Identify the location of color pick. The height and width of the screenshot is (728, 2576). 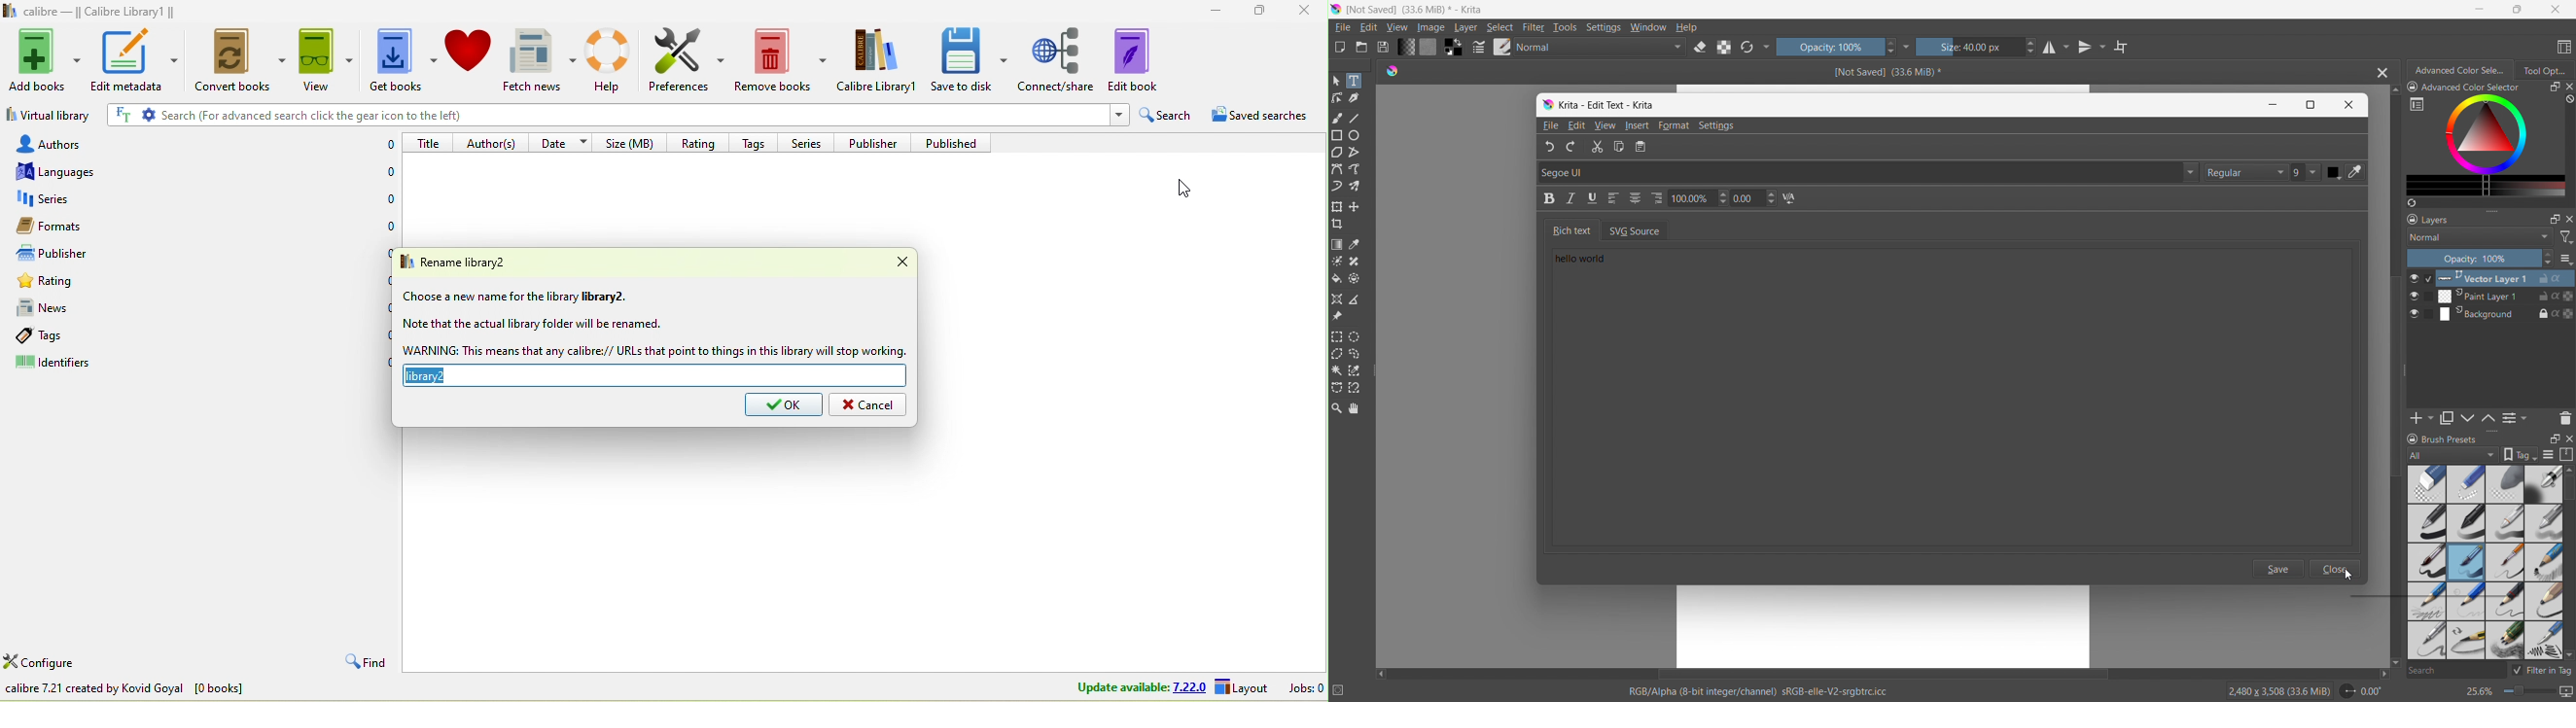
(2357, 172).